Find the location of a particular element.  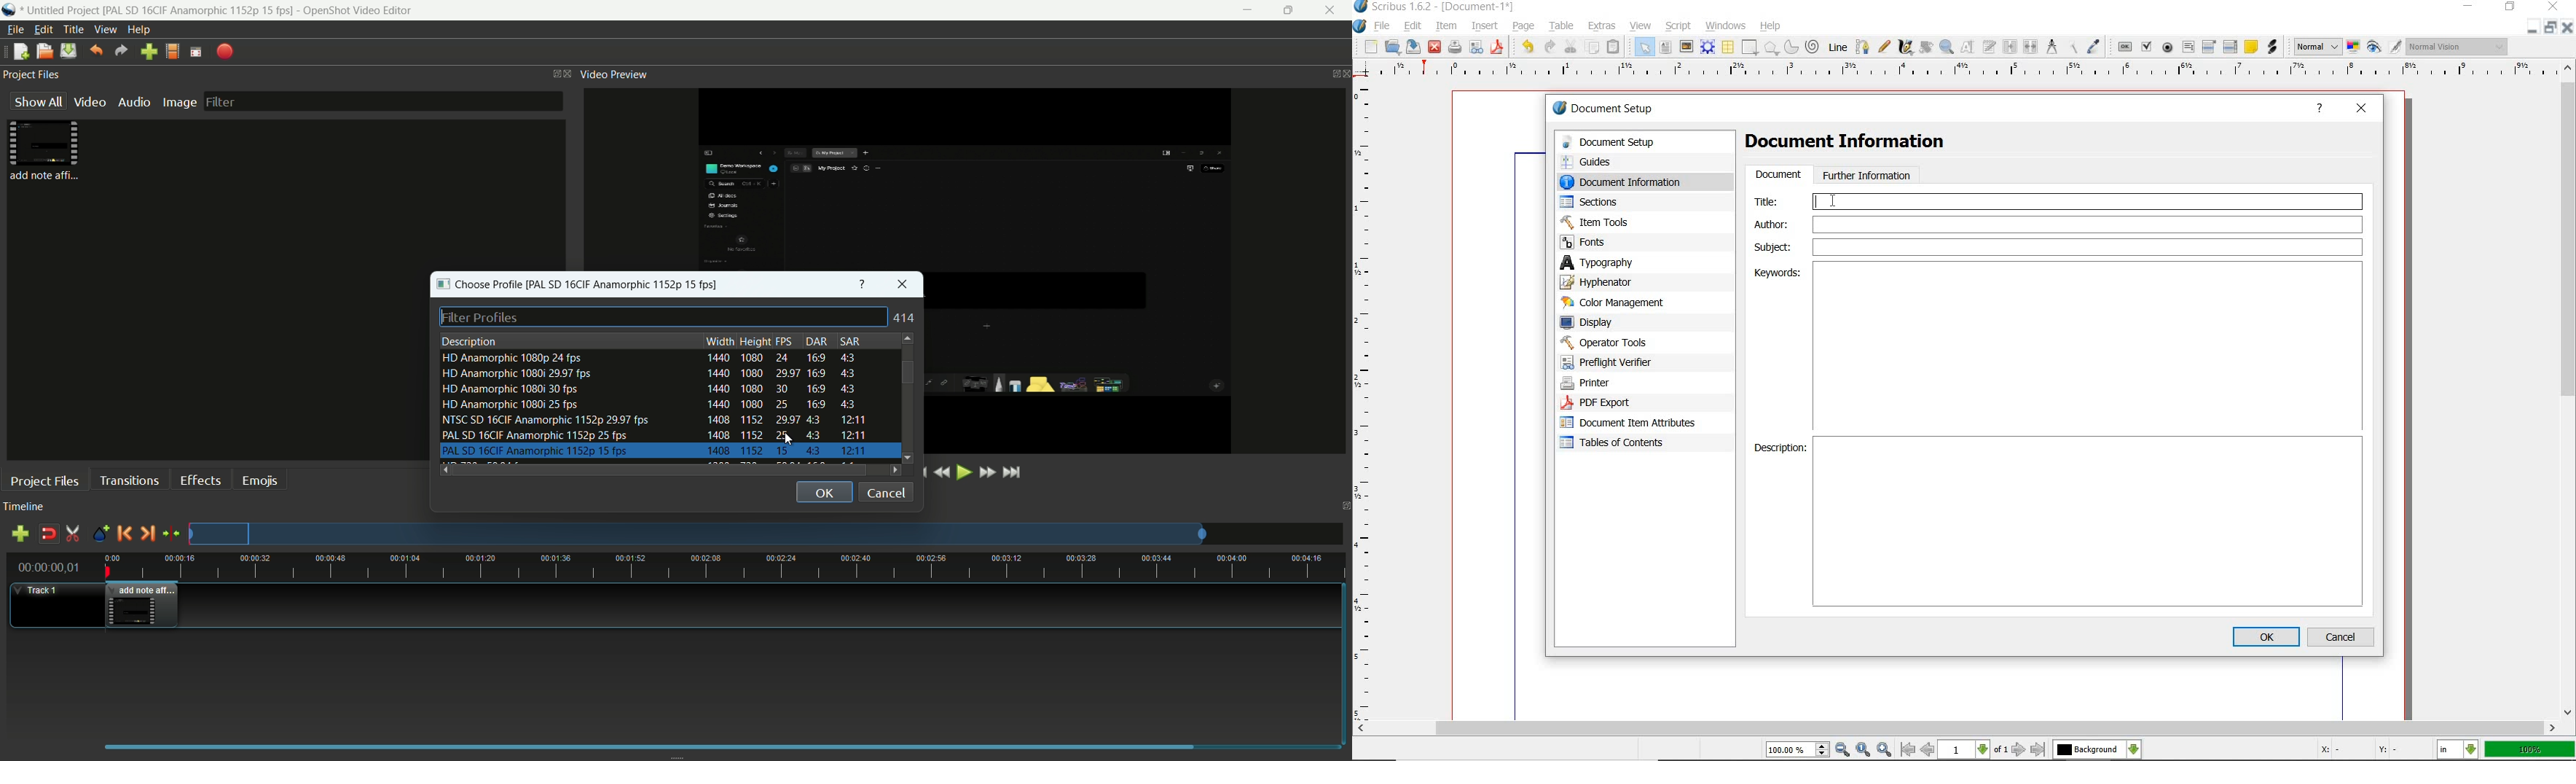

color management is located at coordinates (1616, 303).